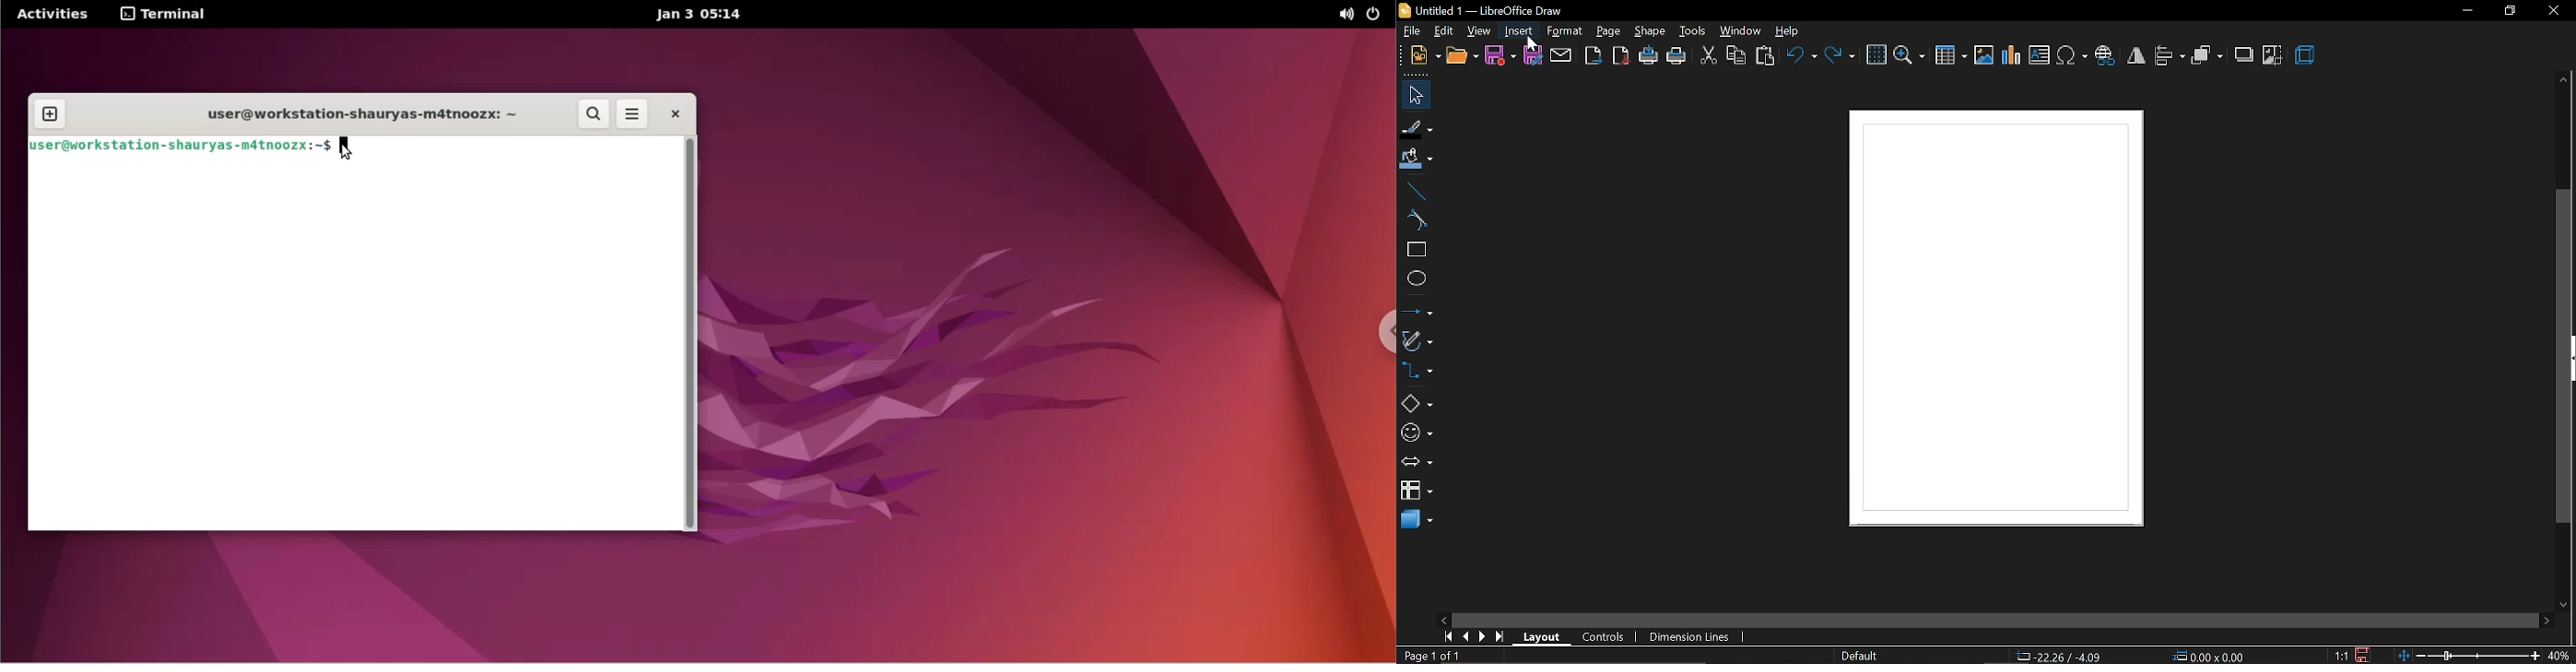  Describe the element at coordinates (1594, 57) in the screenshot. I see `export` at that location.